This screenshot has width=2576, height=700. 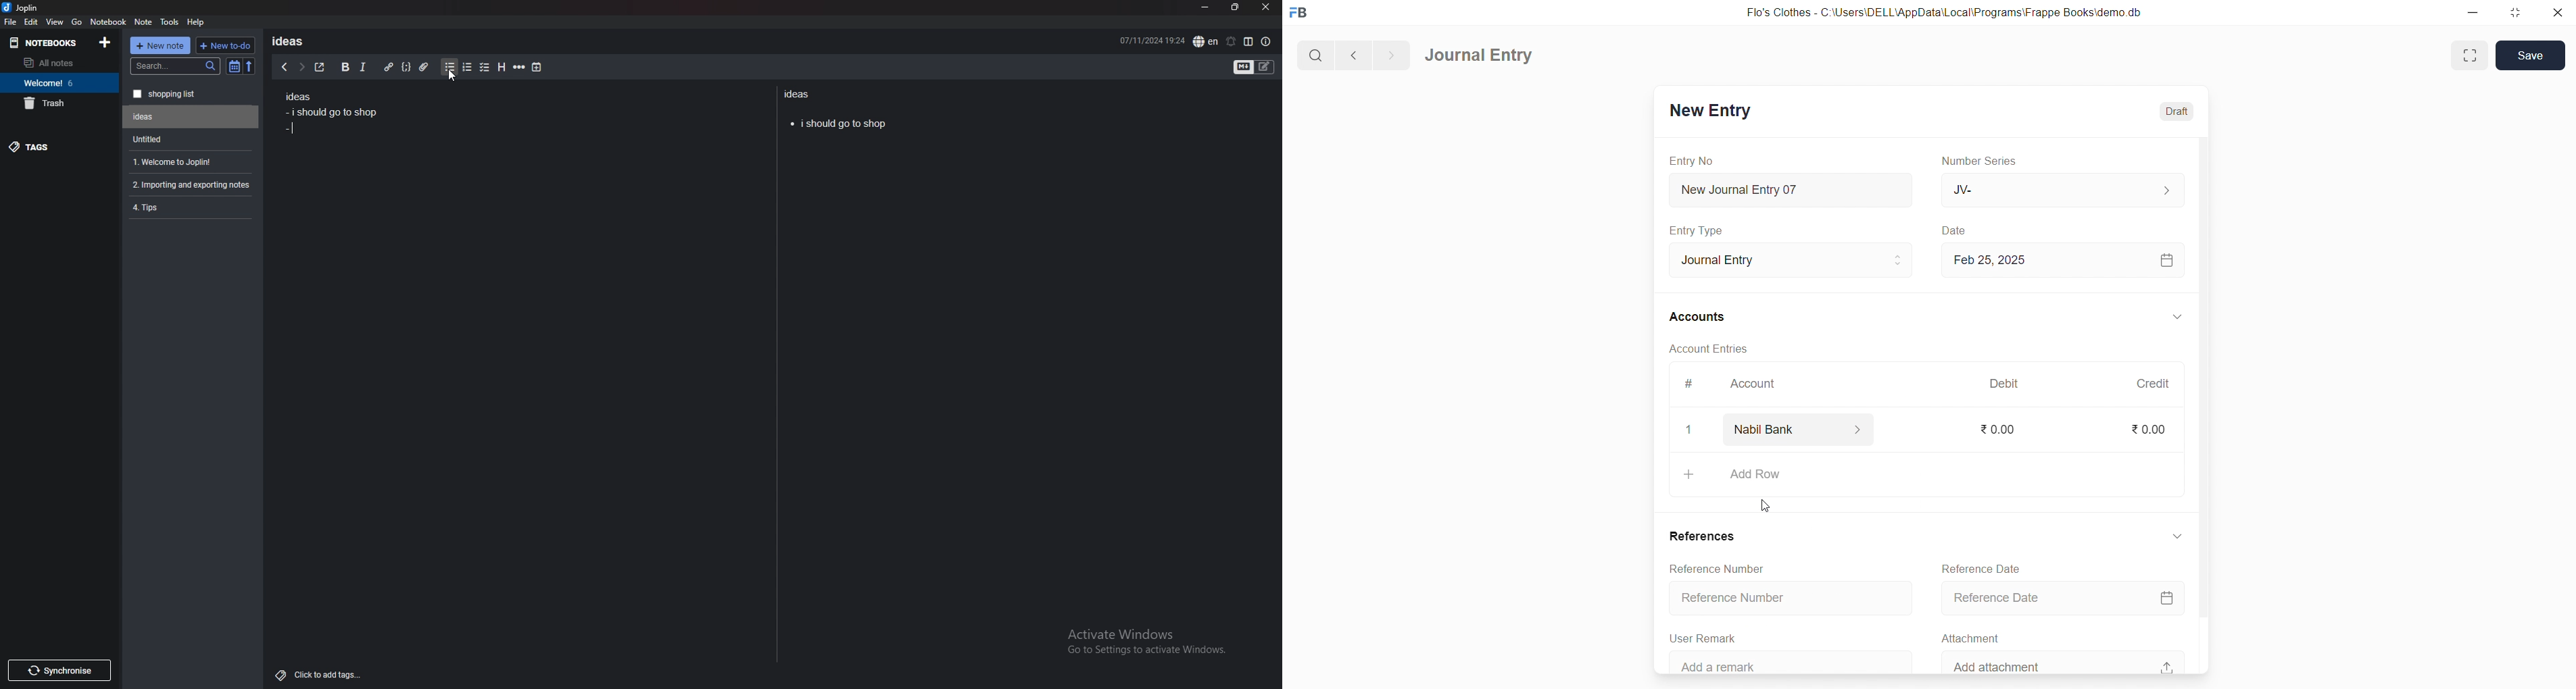 What do you see at coordinates (450, 67) in the screenshot?
I see `bullet list` at bounding box center [450, 67].